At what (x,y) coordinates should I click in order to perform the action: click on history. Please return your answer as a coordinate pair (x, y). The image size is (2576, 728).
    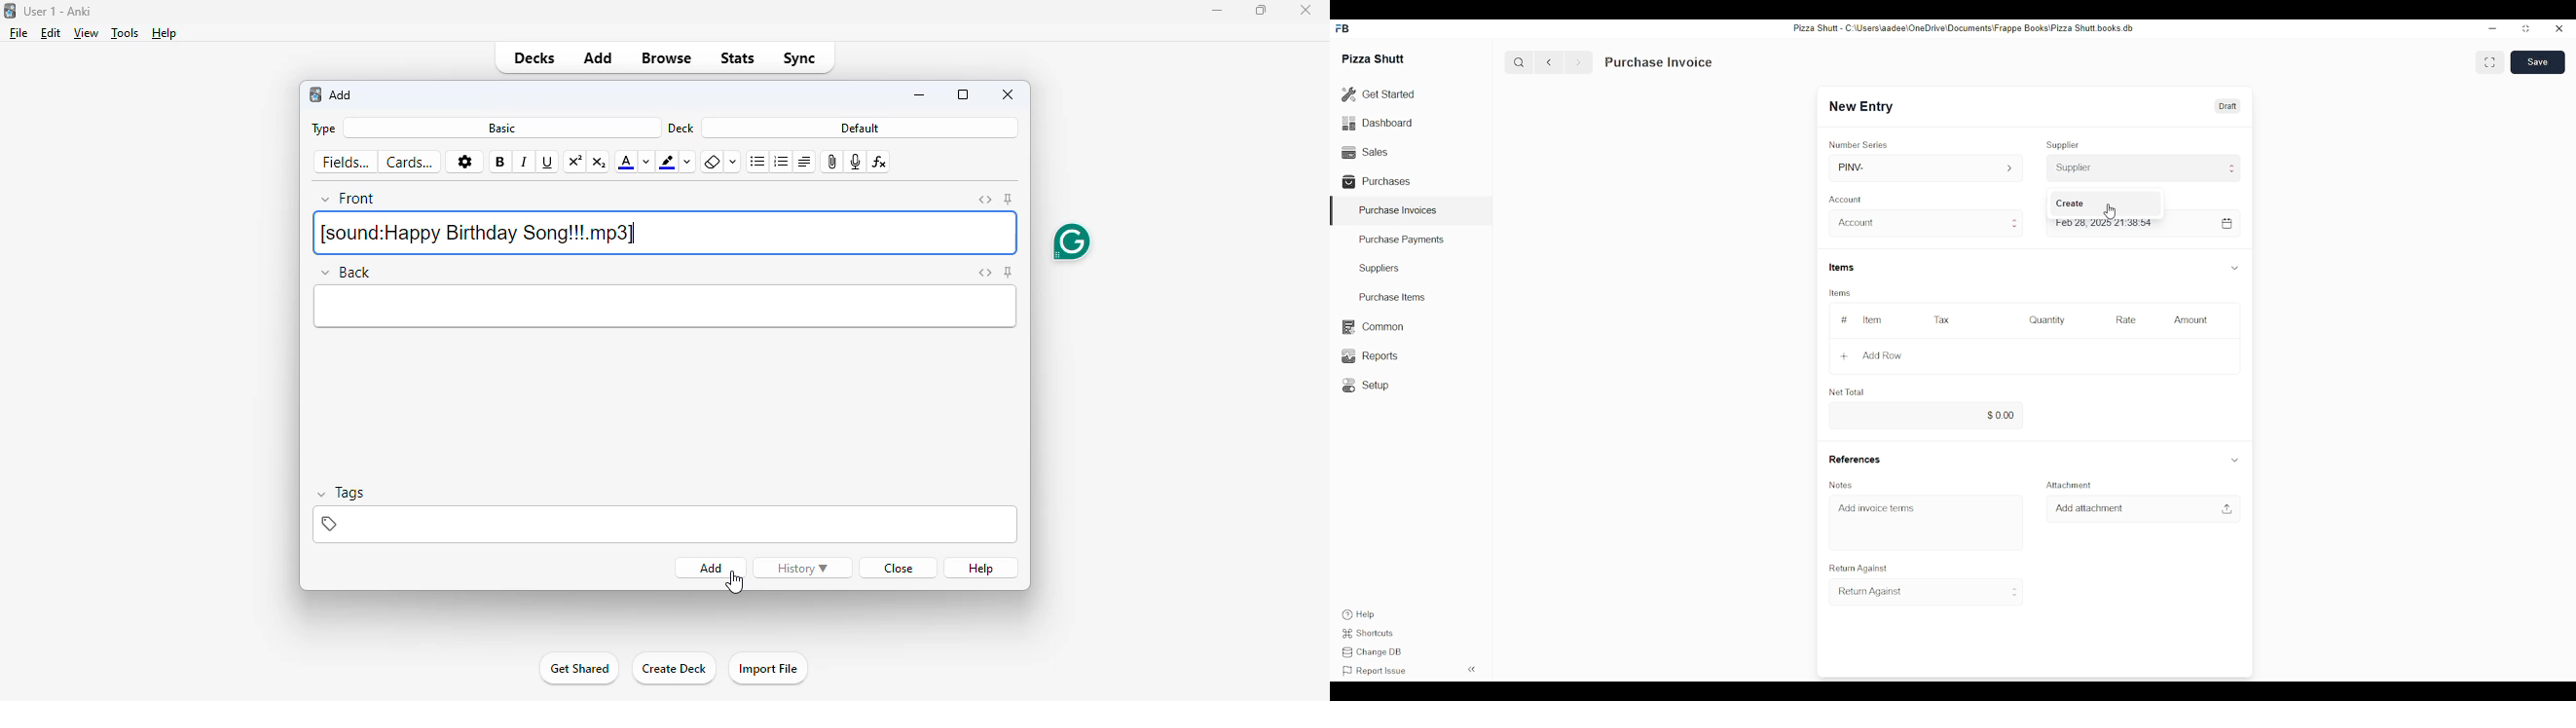
    Looking at the image, I should click on (802, 568).